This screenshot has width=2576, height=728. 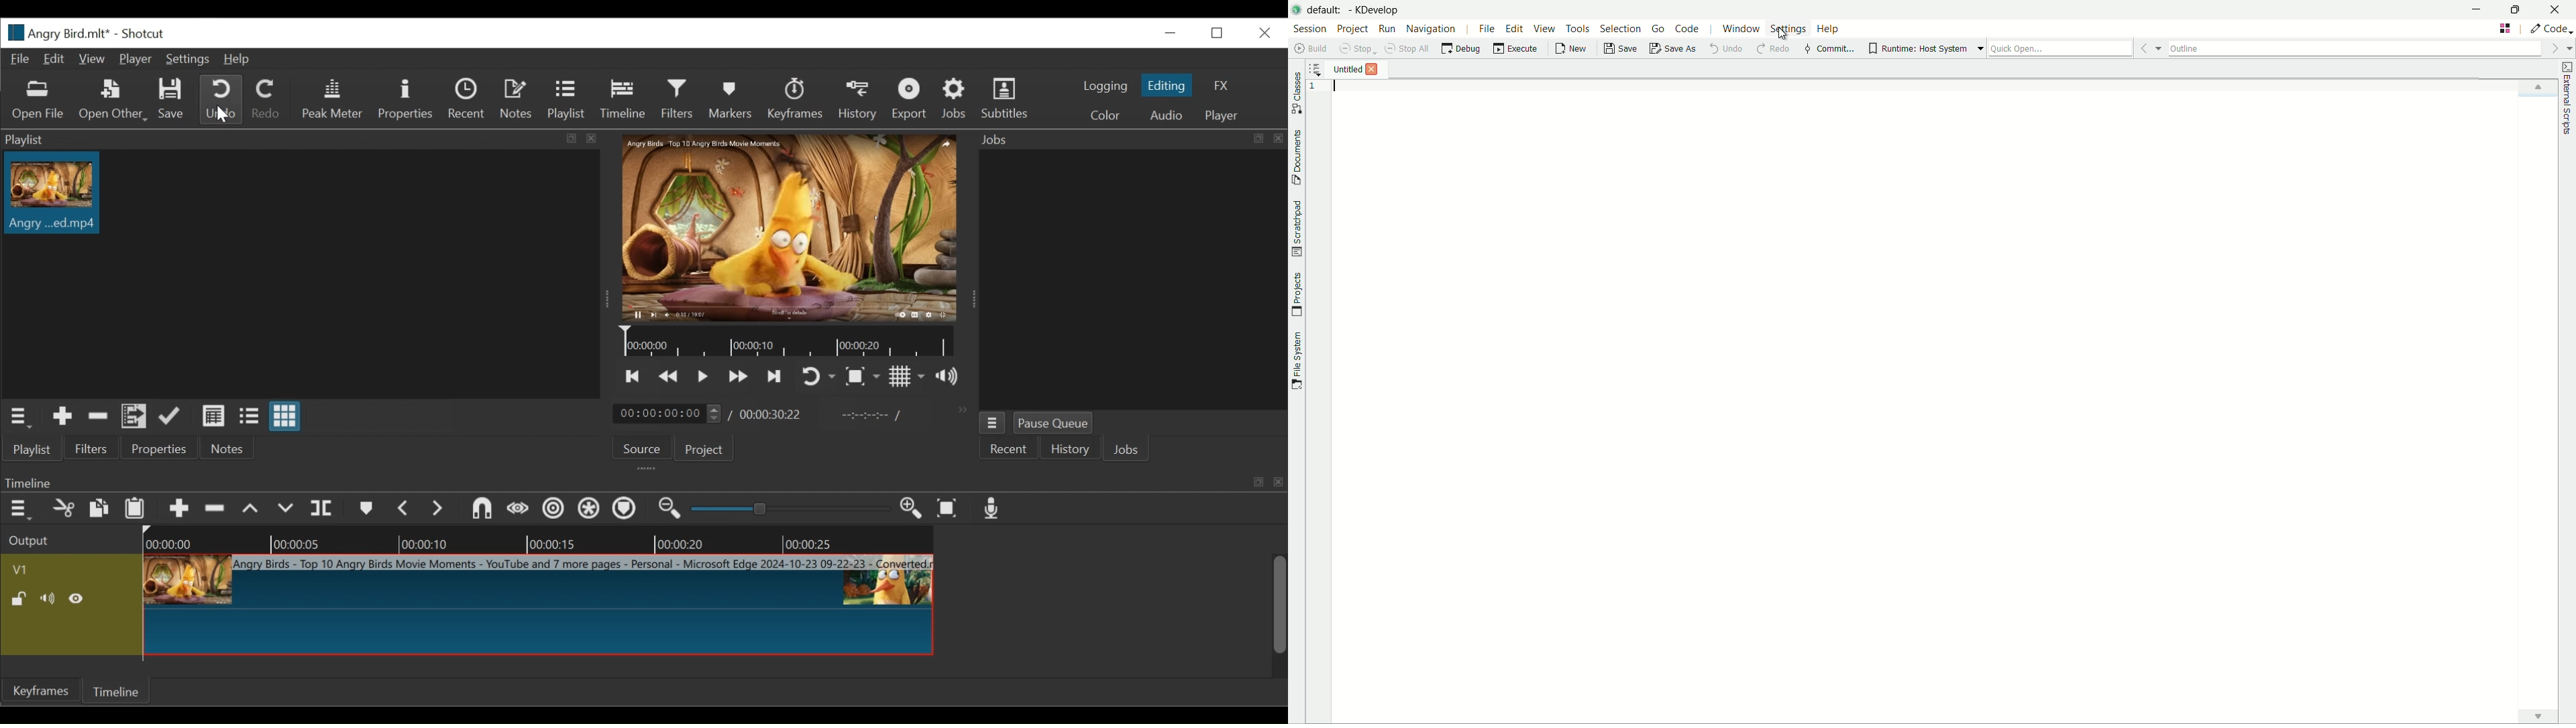 I want to click on Output, so click(x=37, y=542).